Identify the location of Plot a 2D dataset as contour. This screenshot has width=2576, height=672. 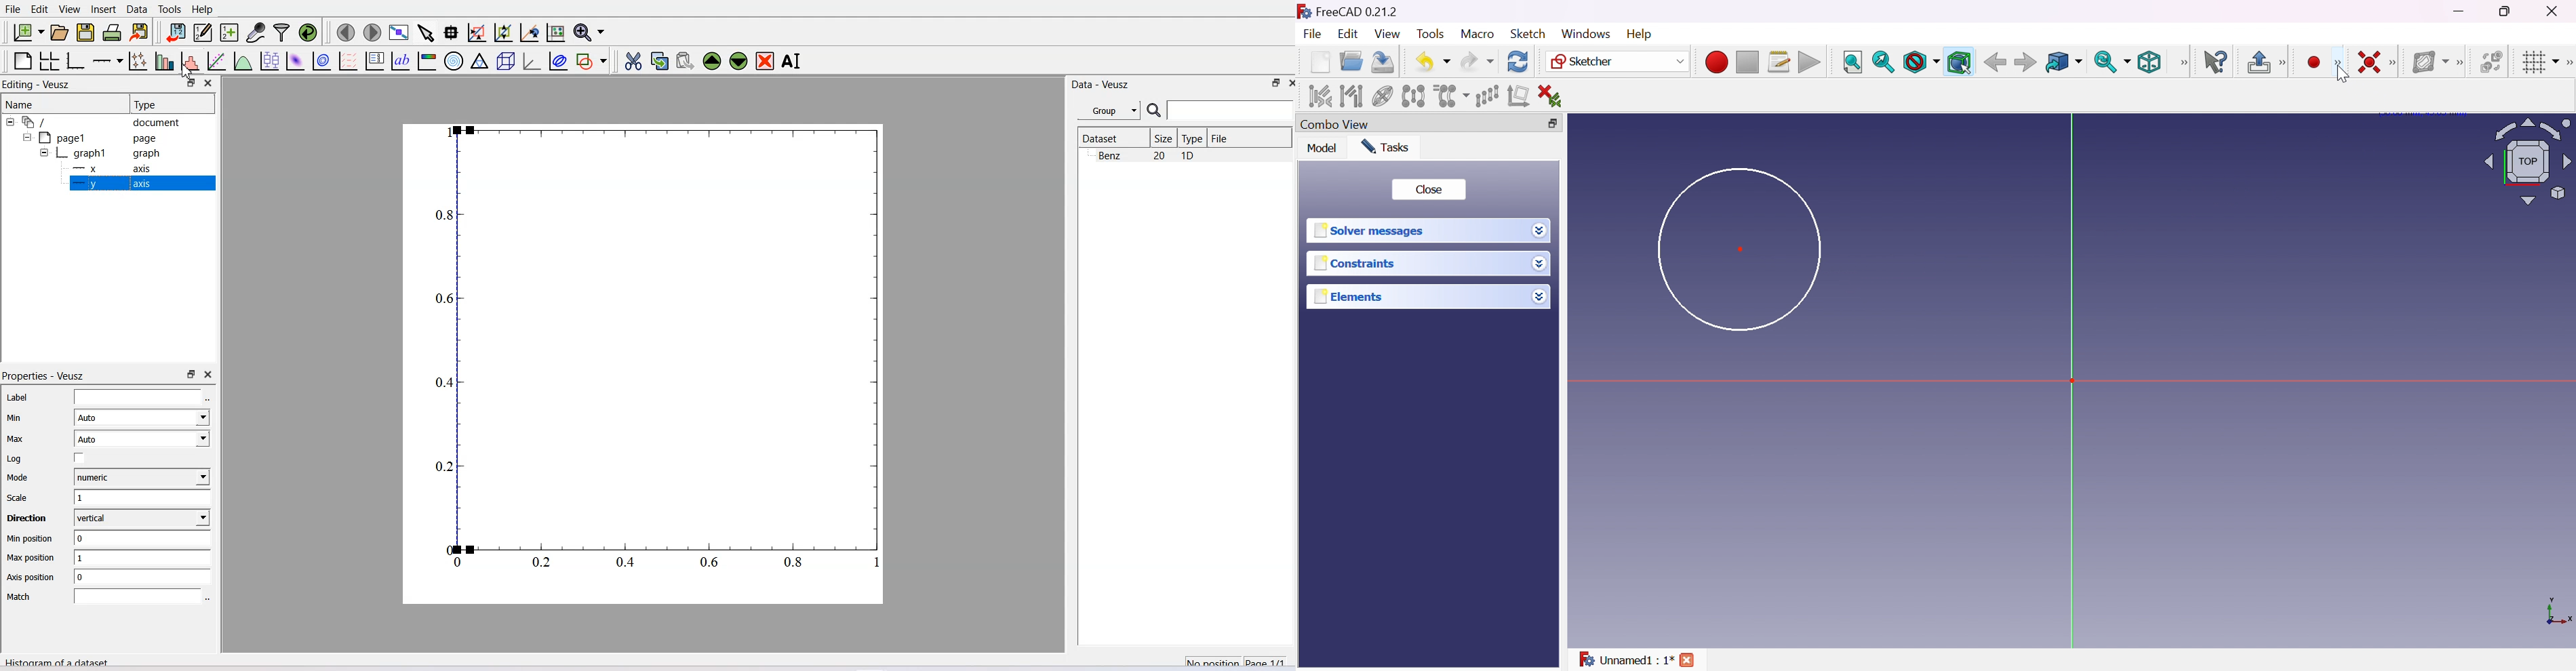
(322, 61).